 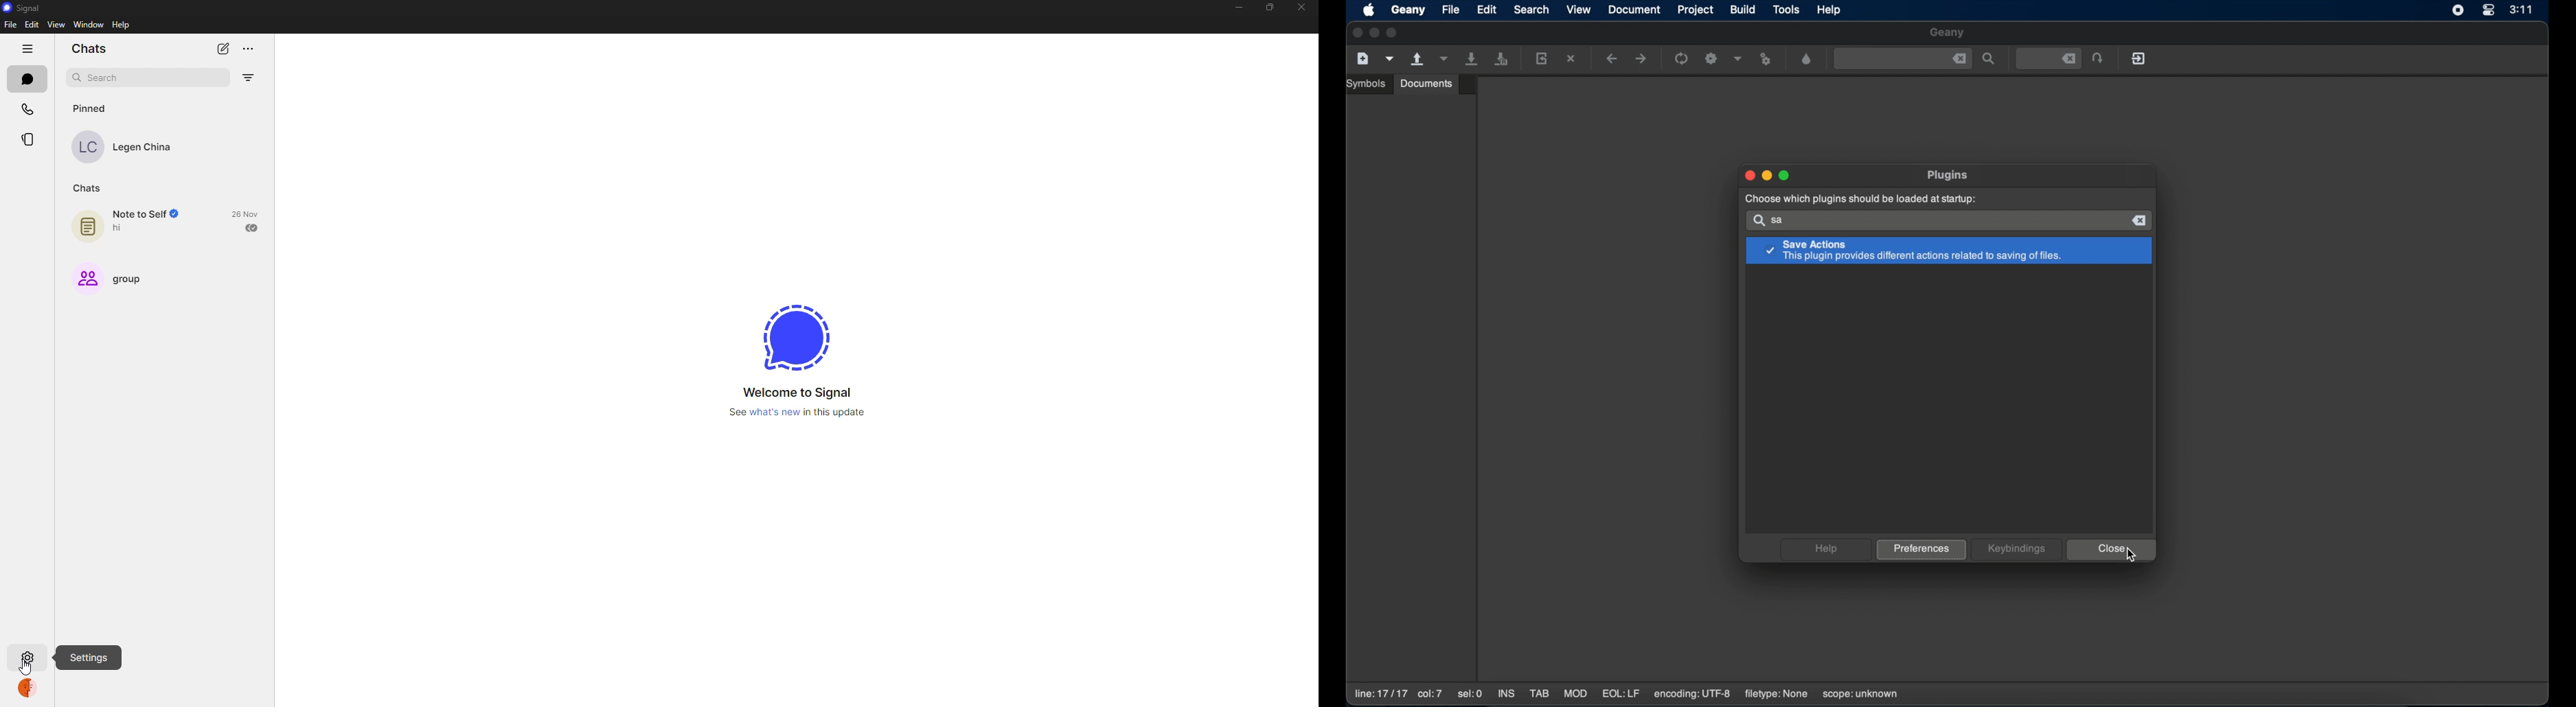 I want to click on file, so click(x=10, y=25).